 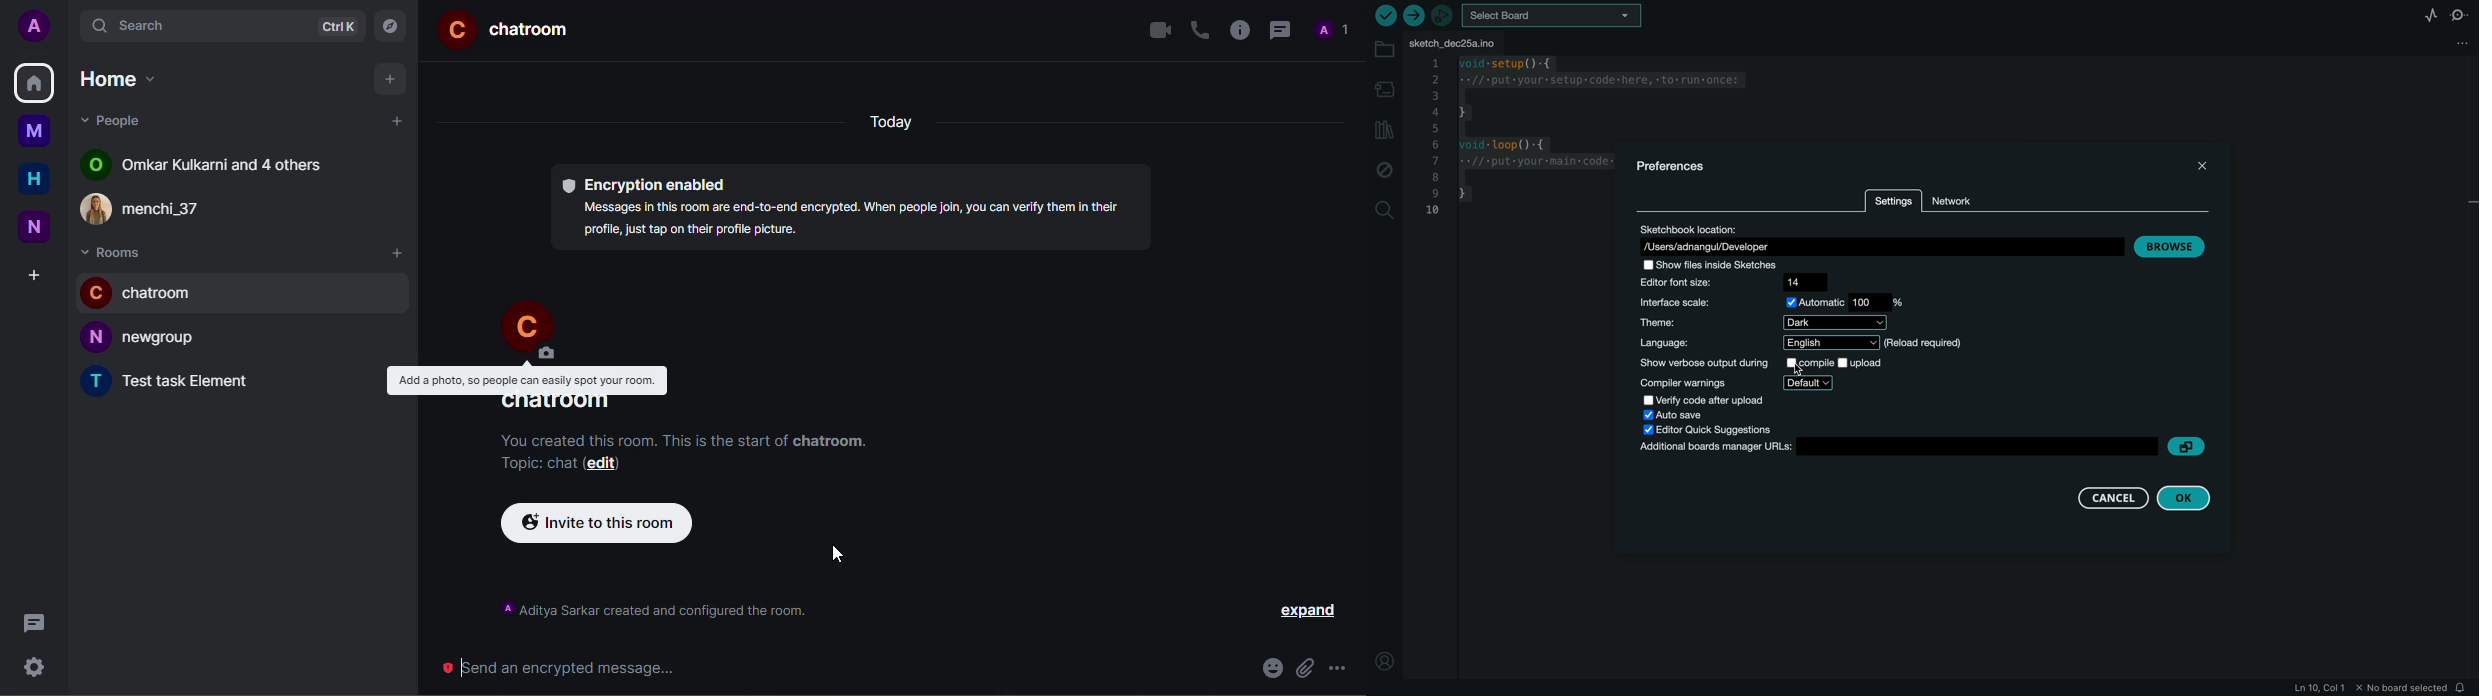 What do you see at coordinates (1385, 50) in the screenshot?
I see `folder` at bounding box center [1385, 50].